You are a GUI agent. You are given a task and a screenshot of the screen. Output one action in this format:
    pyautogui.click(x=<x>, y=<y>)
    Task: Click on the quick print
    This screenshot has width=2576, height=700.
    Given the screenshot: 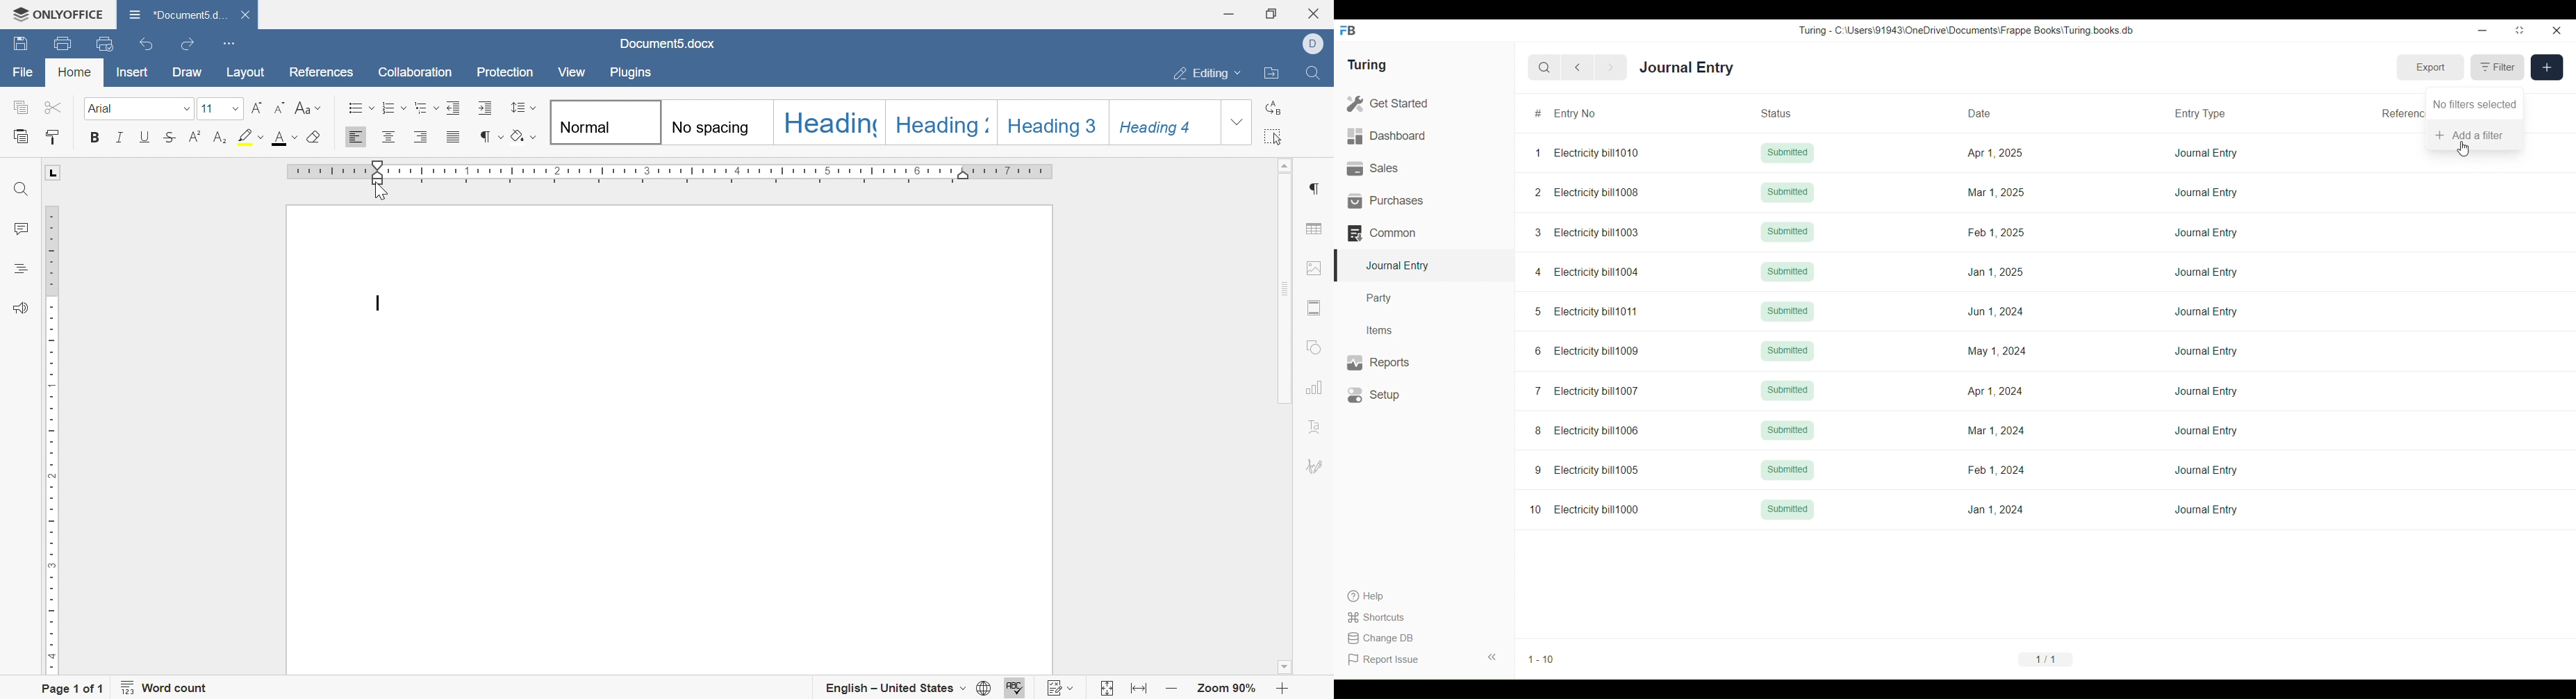 What is the action you would take?
    pyautogui.click(x=106, y=42)
    